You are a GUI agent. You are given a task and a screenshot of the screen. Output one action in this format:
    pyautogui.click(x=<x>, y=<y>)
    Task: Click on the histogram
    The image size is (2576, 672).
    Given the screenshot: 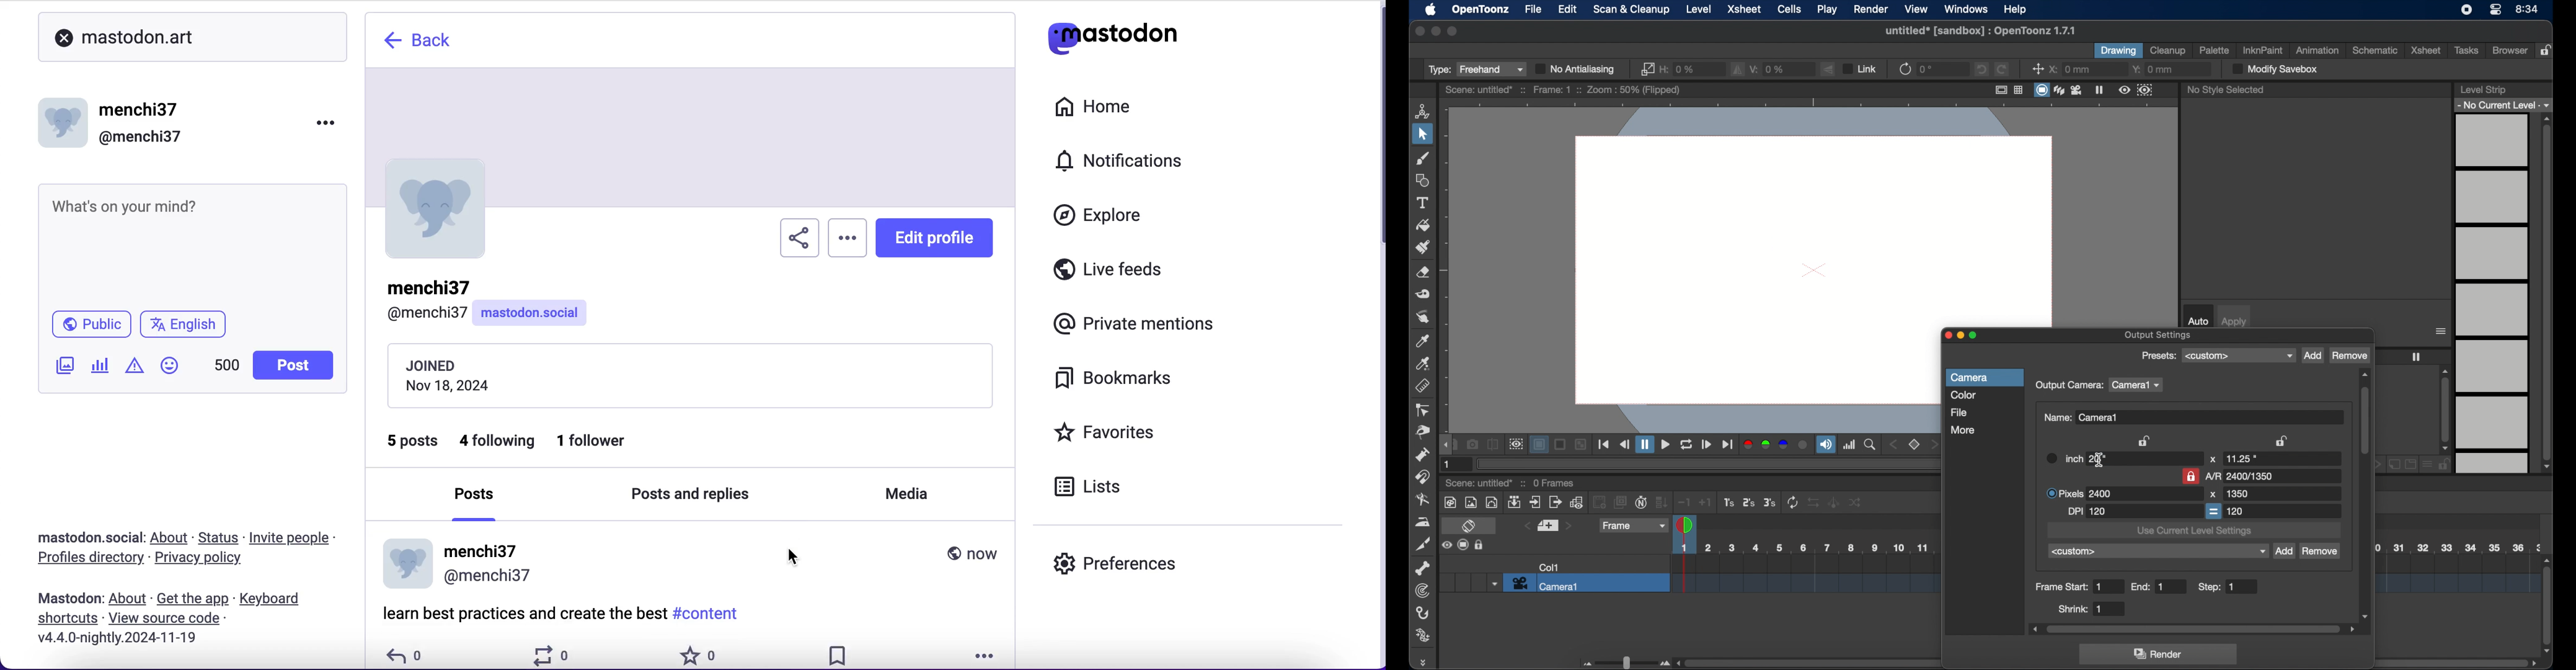 What is the action you would take?
    pyautogui.click(x=1849, y=444)
    